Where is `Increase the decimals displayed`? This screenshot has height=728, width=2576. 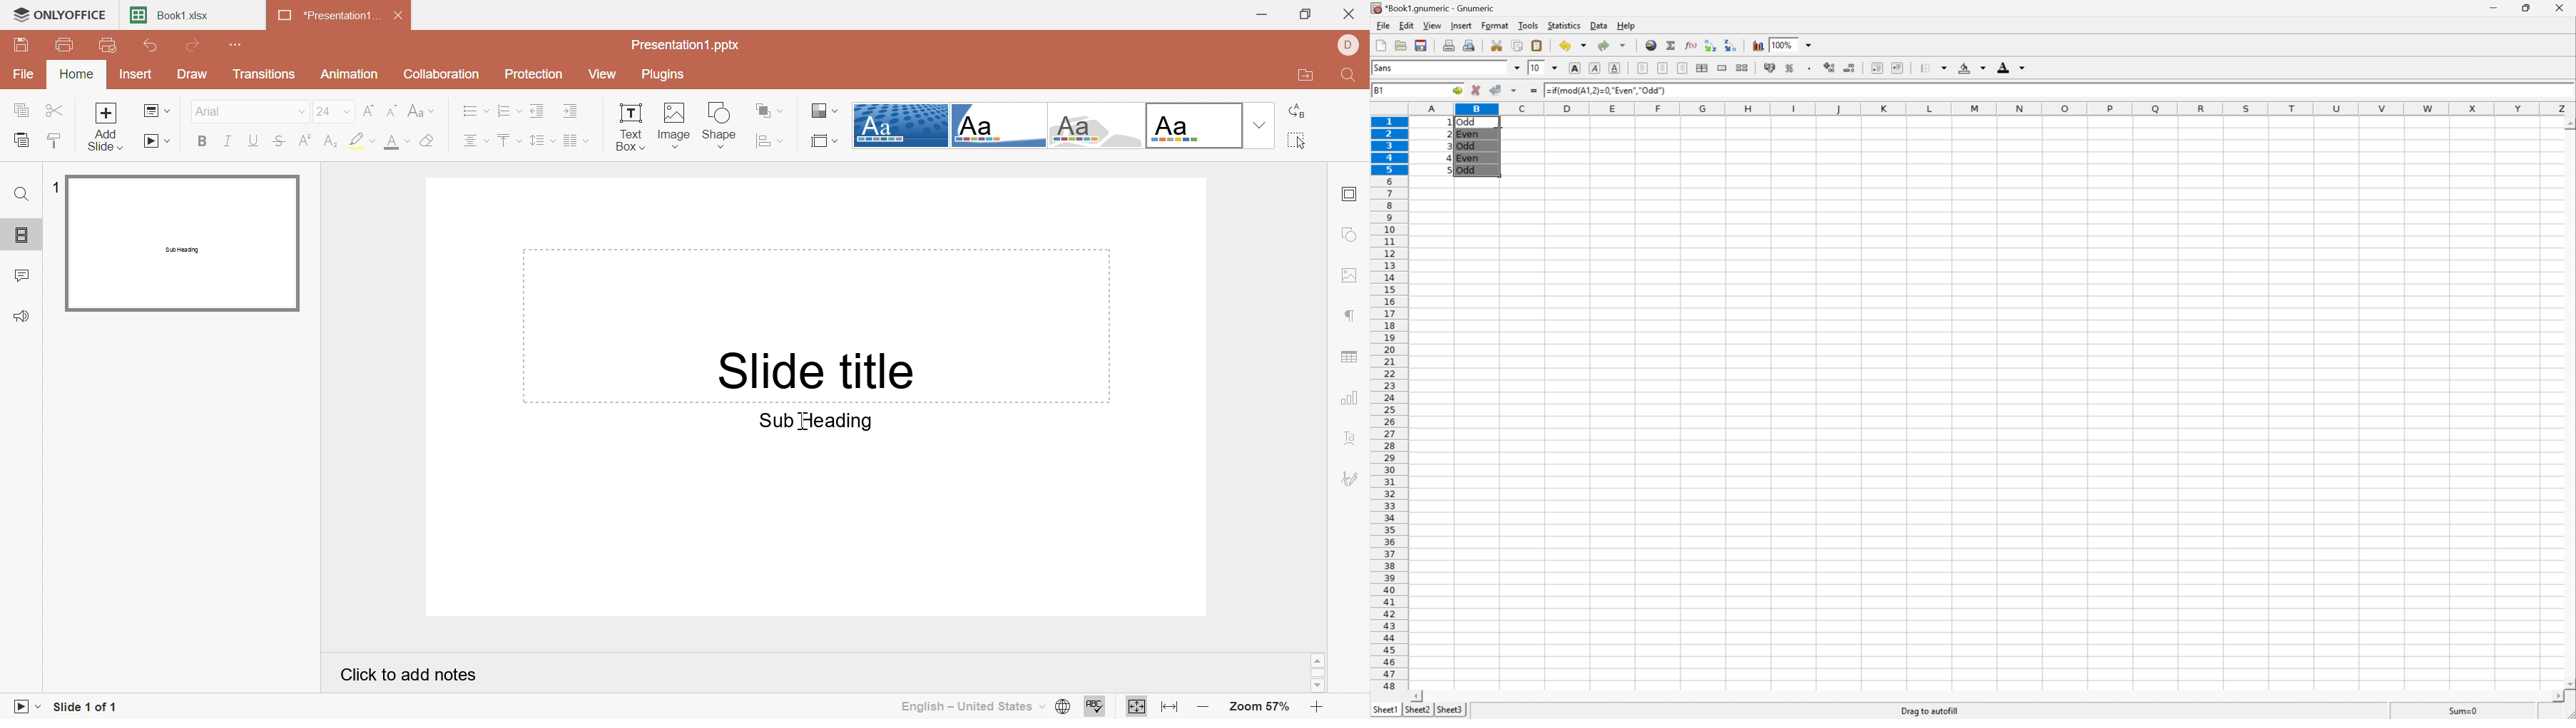 Increase the decimals displayed is located at coordinates (1831, 67).